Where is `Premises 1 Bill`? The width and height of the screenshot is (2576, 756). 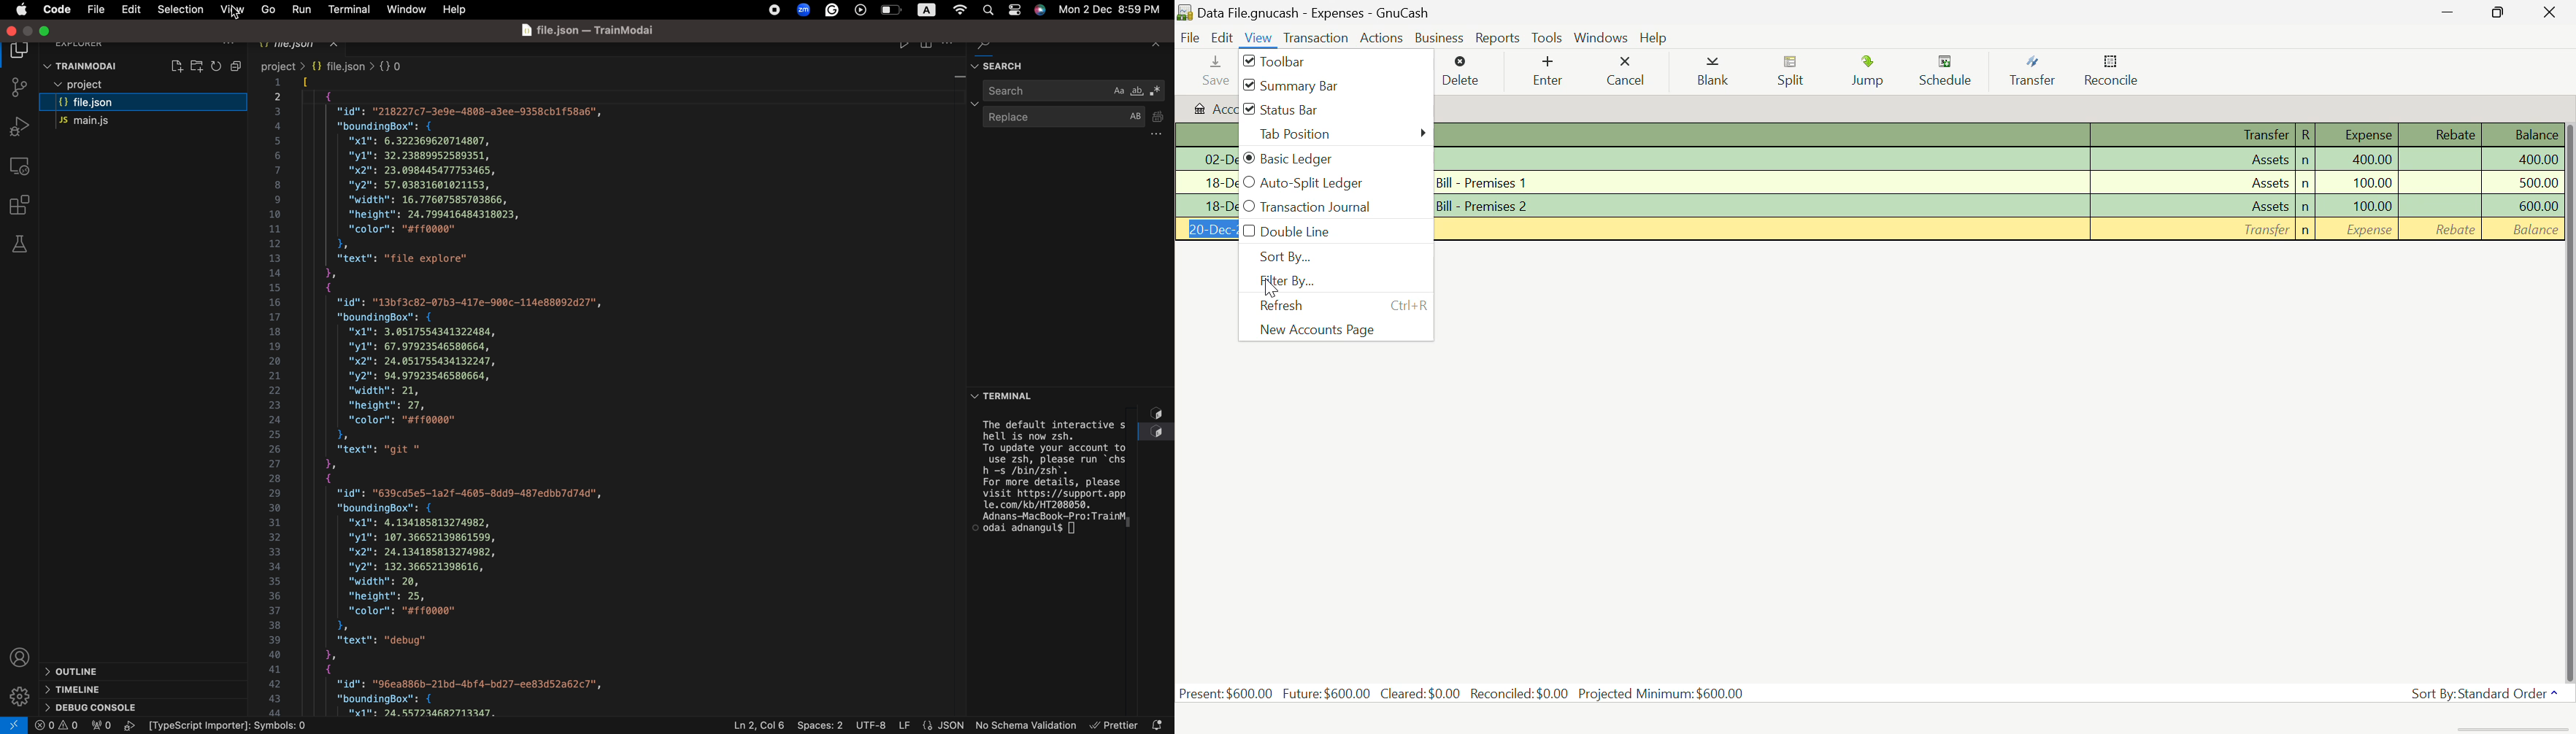 Premises 1 Bill is located at coordinates (1761, 183).